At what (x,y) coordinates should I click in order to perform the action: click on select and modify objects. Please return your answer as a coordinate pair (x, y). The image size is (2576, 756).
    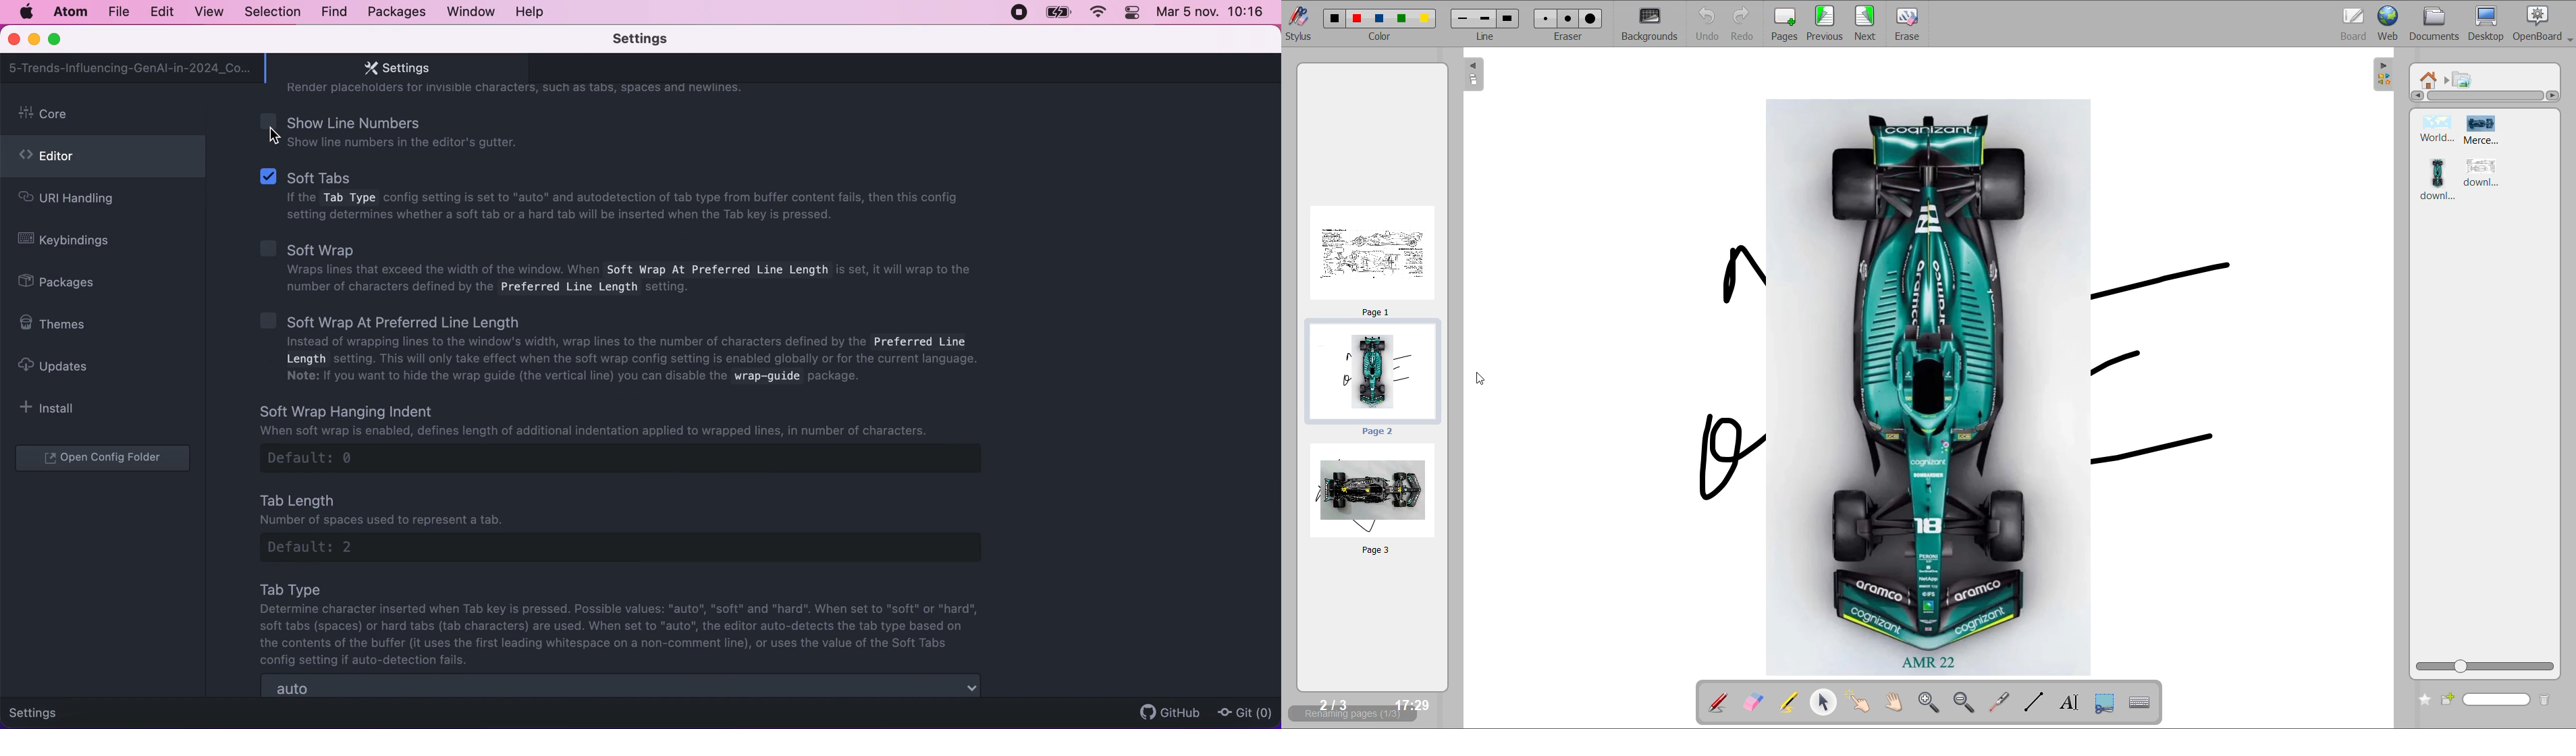
    Looking at the image, I should click on (1825, 701).